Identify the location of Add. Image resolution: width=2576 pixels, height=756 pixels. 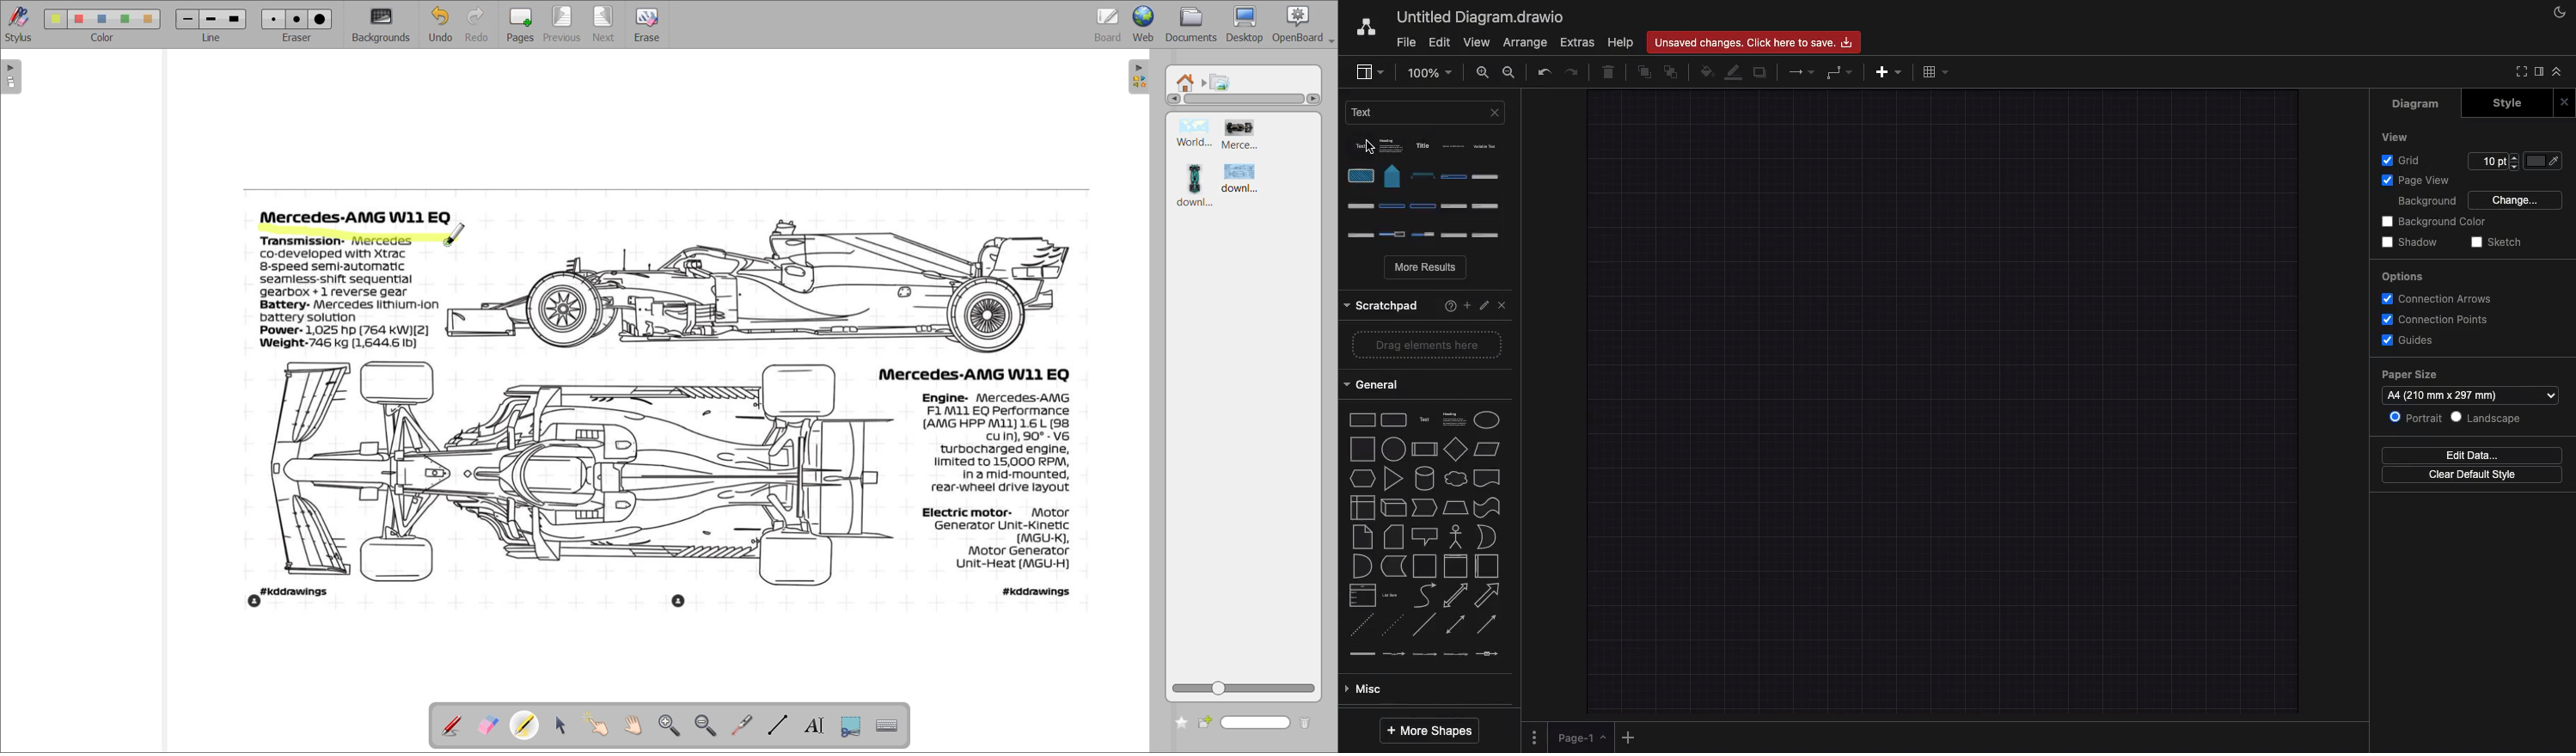
(1466, 303).